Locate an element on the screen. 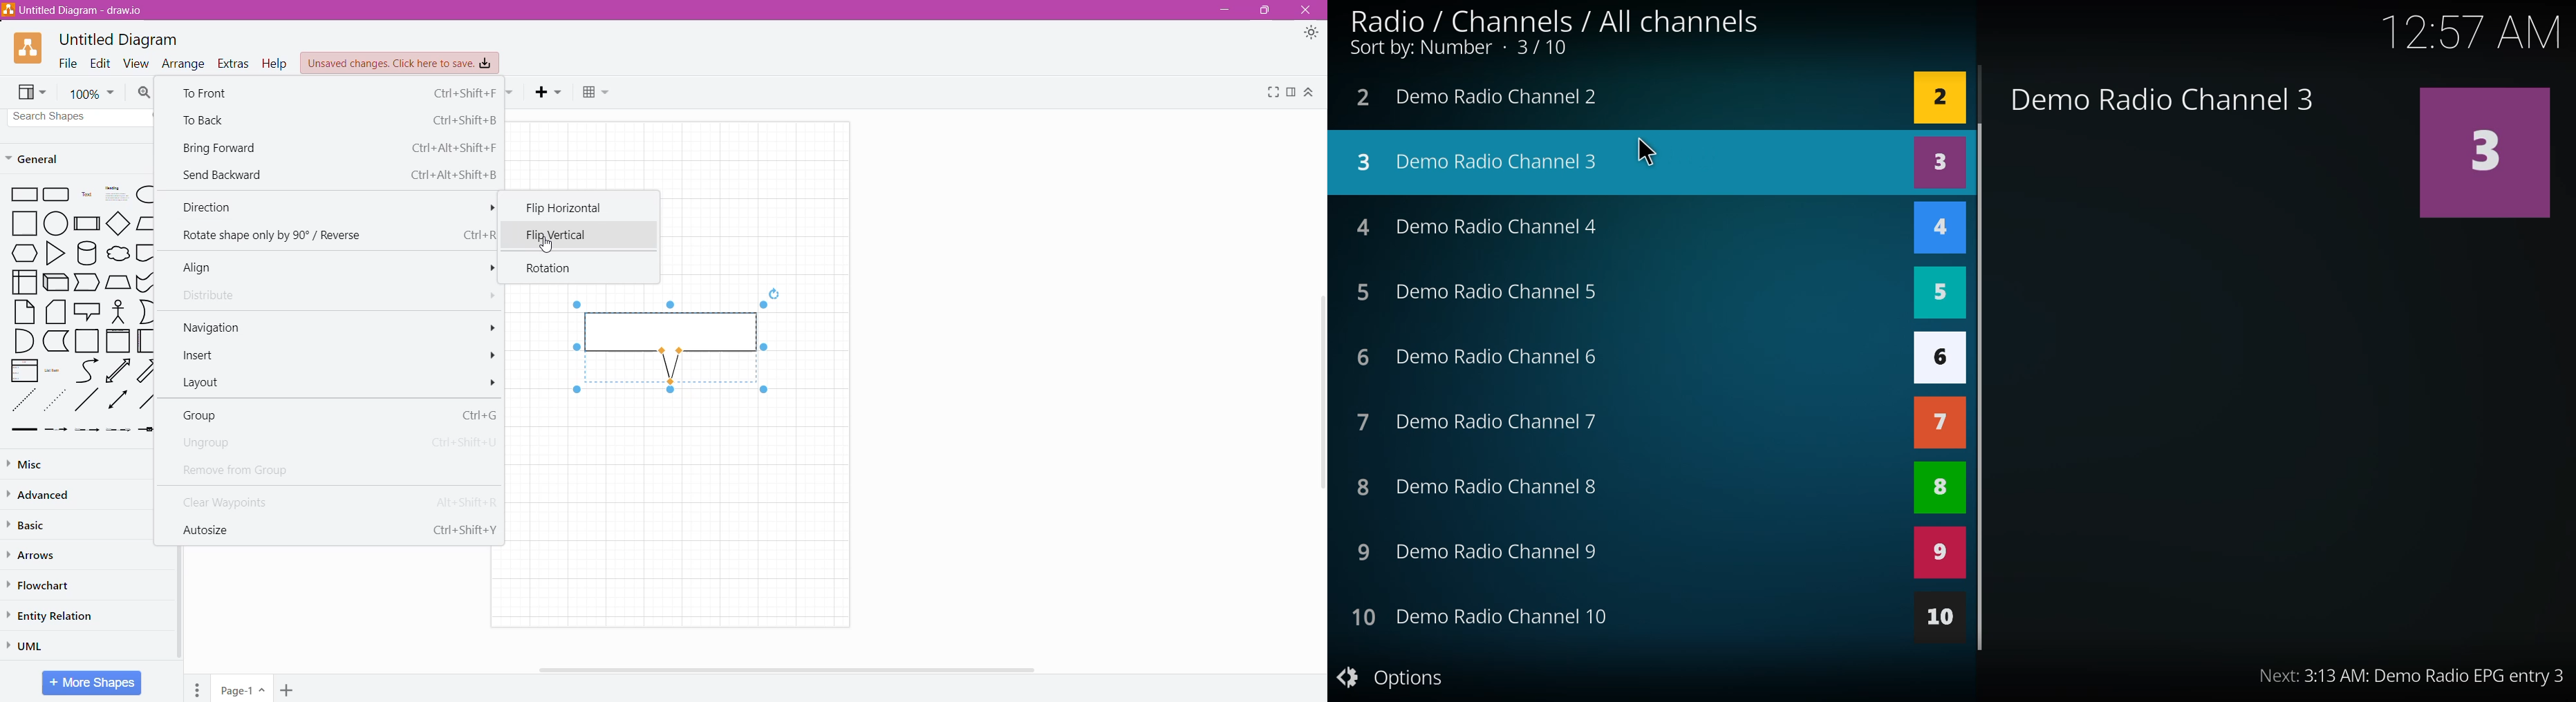 The image size is (2576, 728). 9 Demo Radio Channel 9 is located at coordinates (1480, 553).